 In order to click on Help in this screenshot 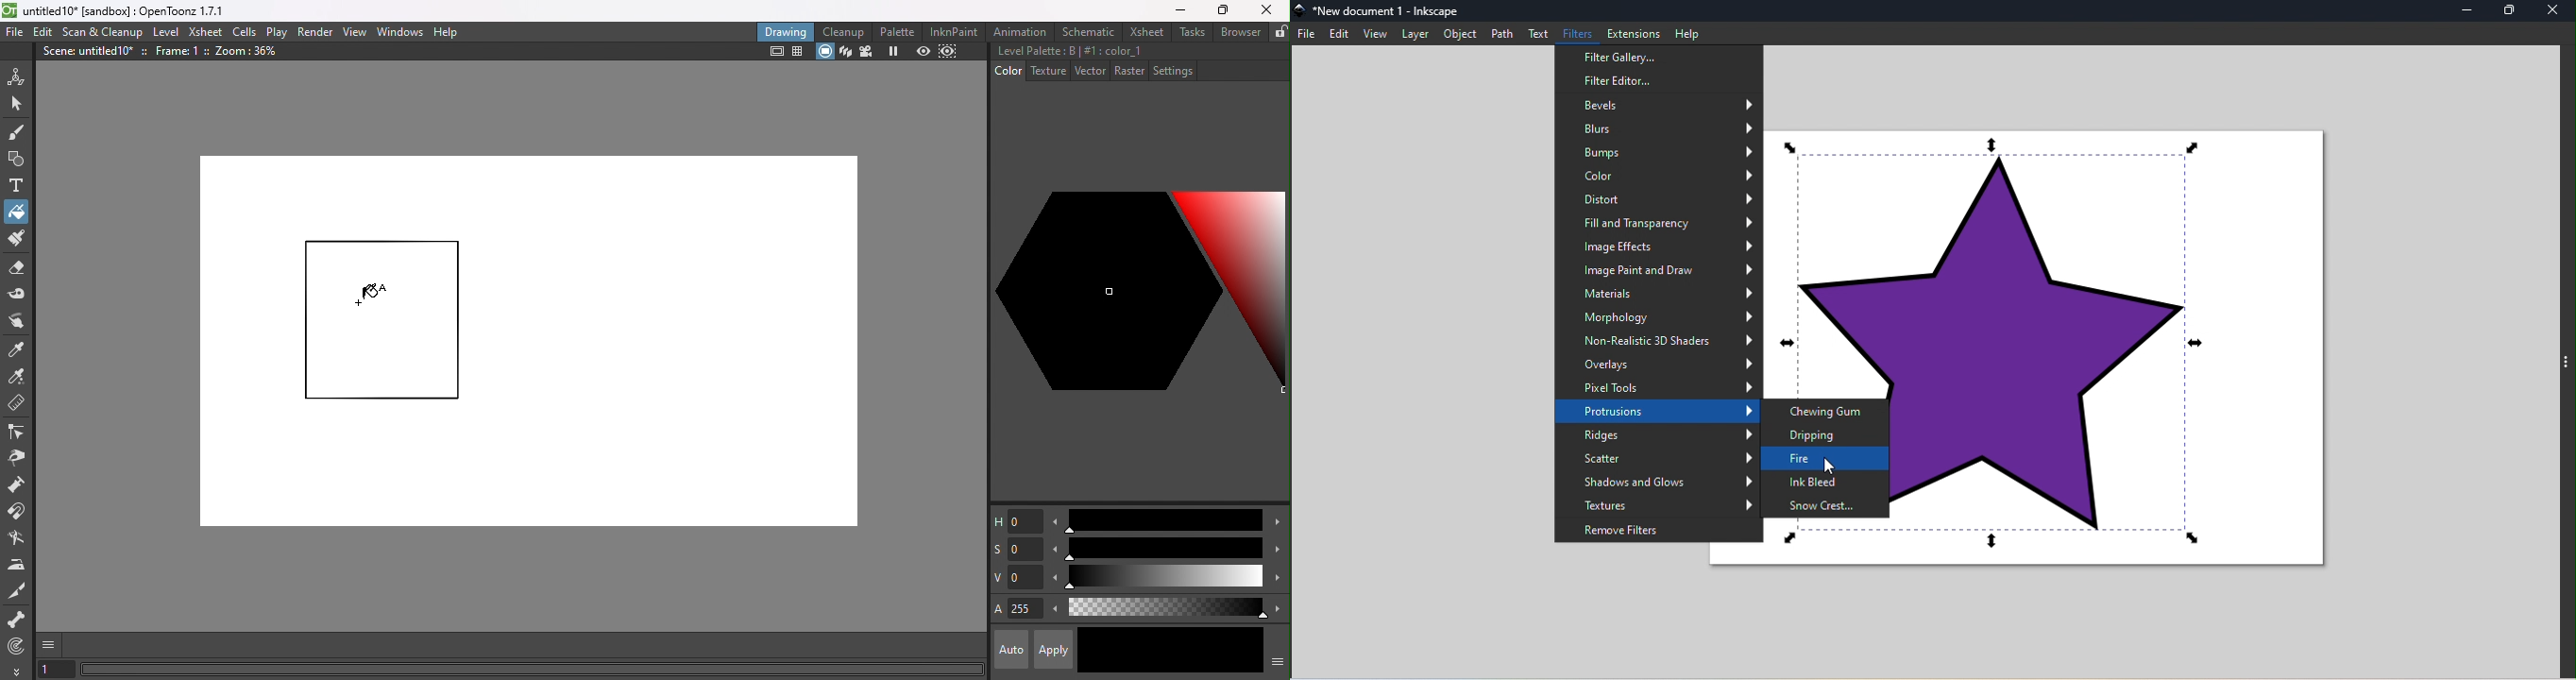, I will do `click(1689, 35)`.